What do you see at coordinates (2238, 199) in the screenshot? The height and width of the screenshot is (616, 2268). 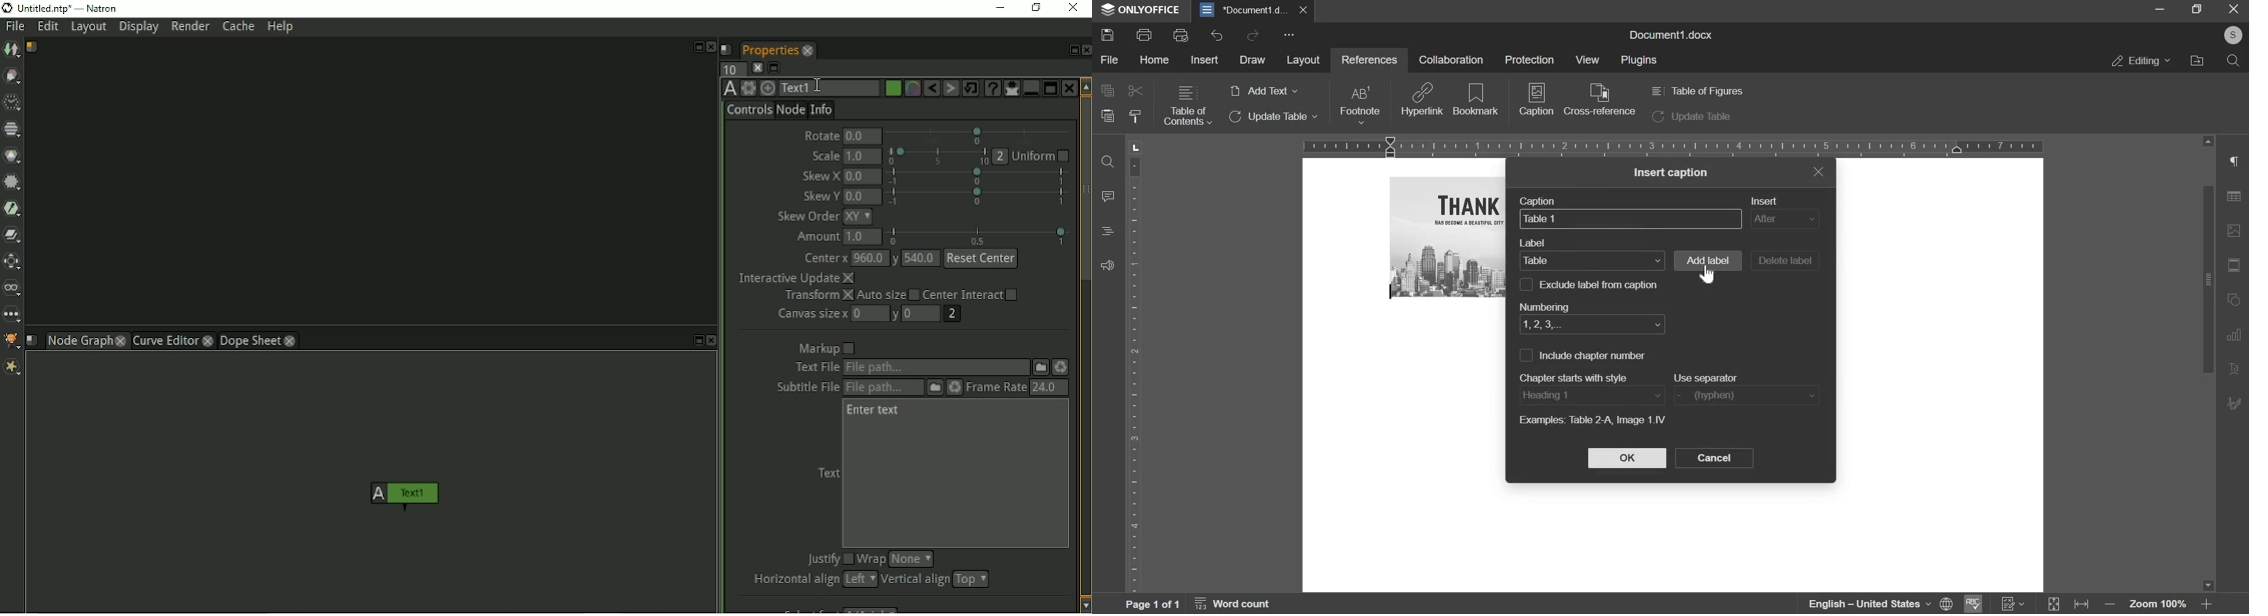 I see `table` at bounding box center [2238, 199].